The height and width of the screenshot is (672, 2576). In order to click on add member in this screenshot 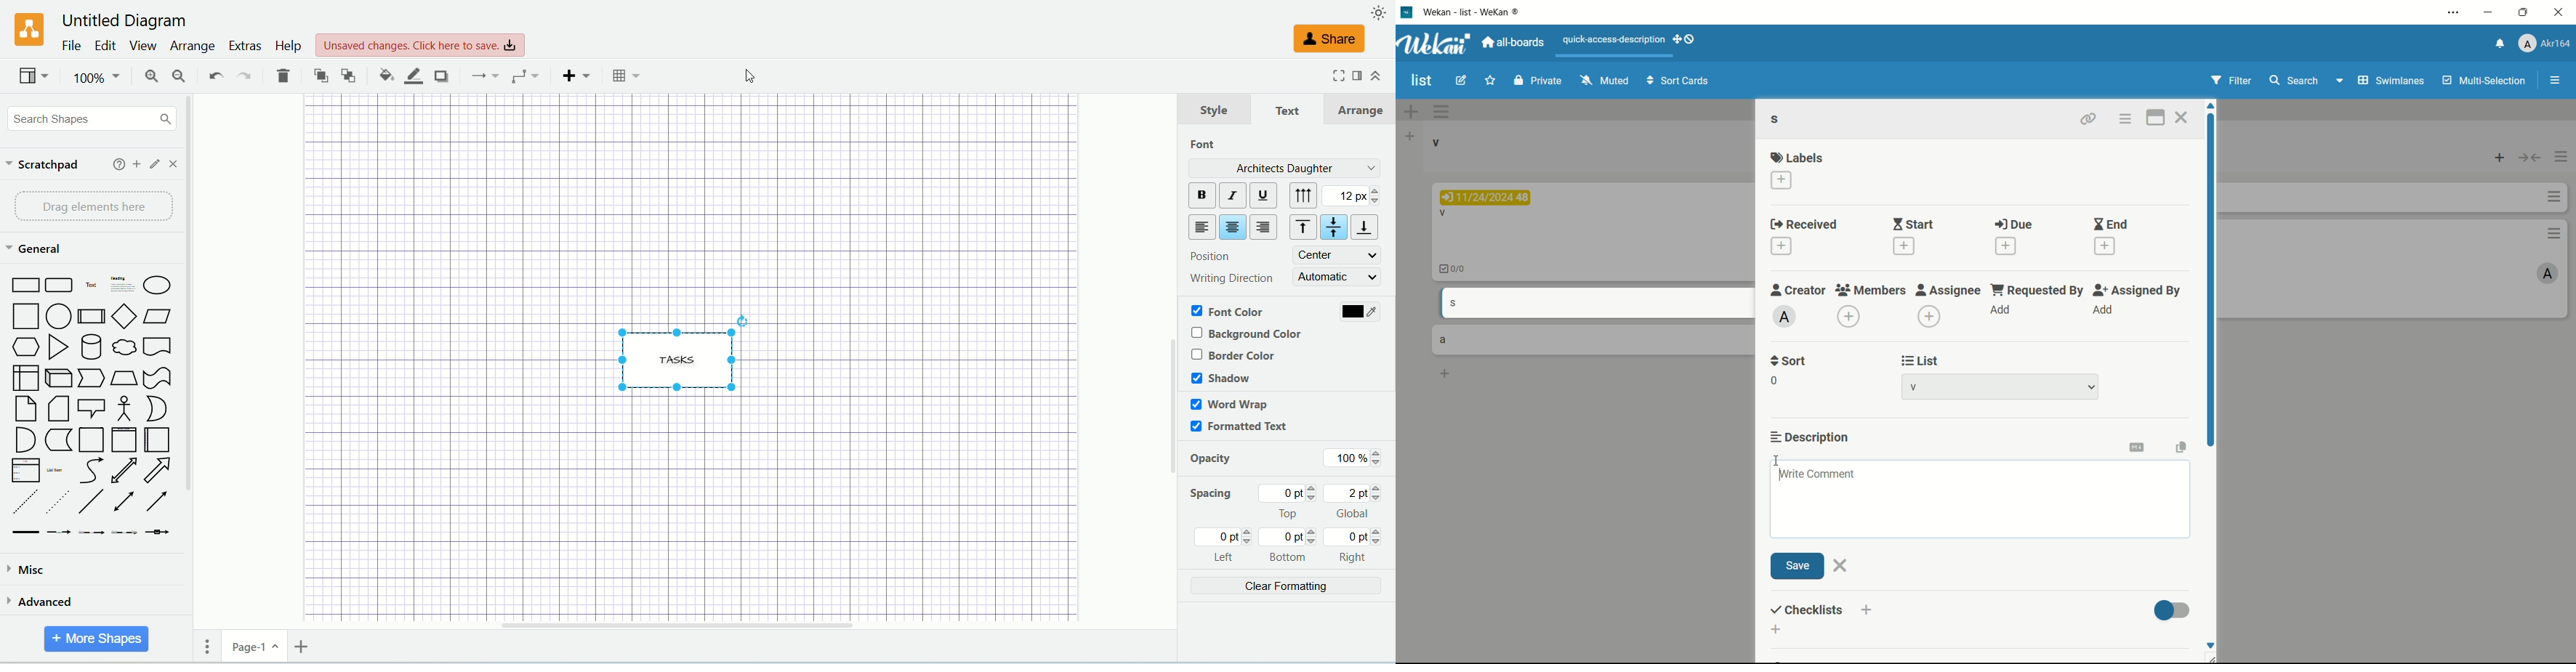, I will do `click(1848, 317)`.